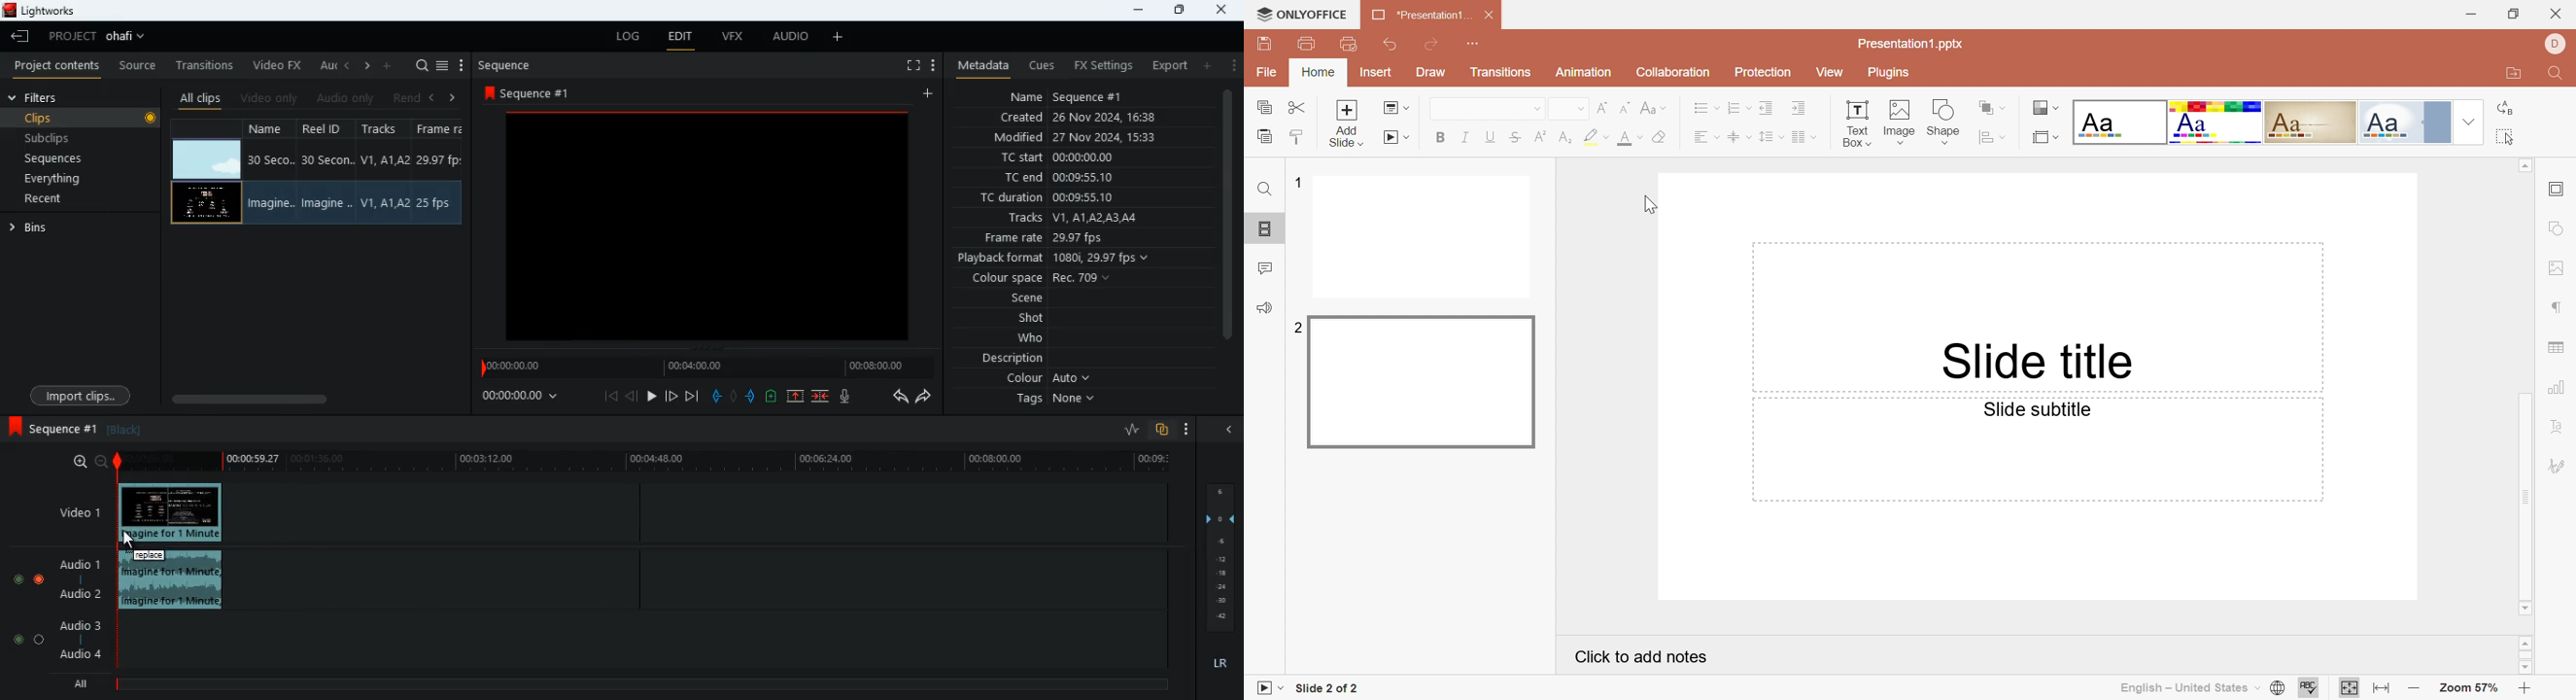 Image resolution: width=2576 pixels, height=700 pixels. I want to click on shape settings, so click(2558, 229).